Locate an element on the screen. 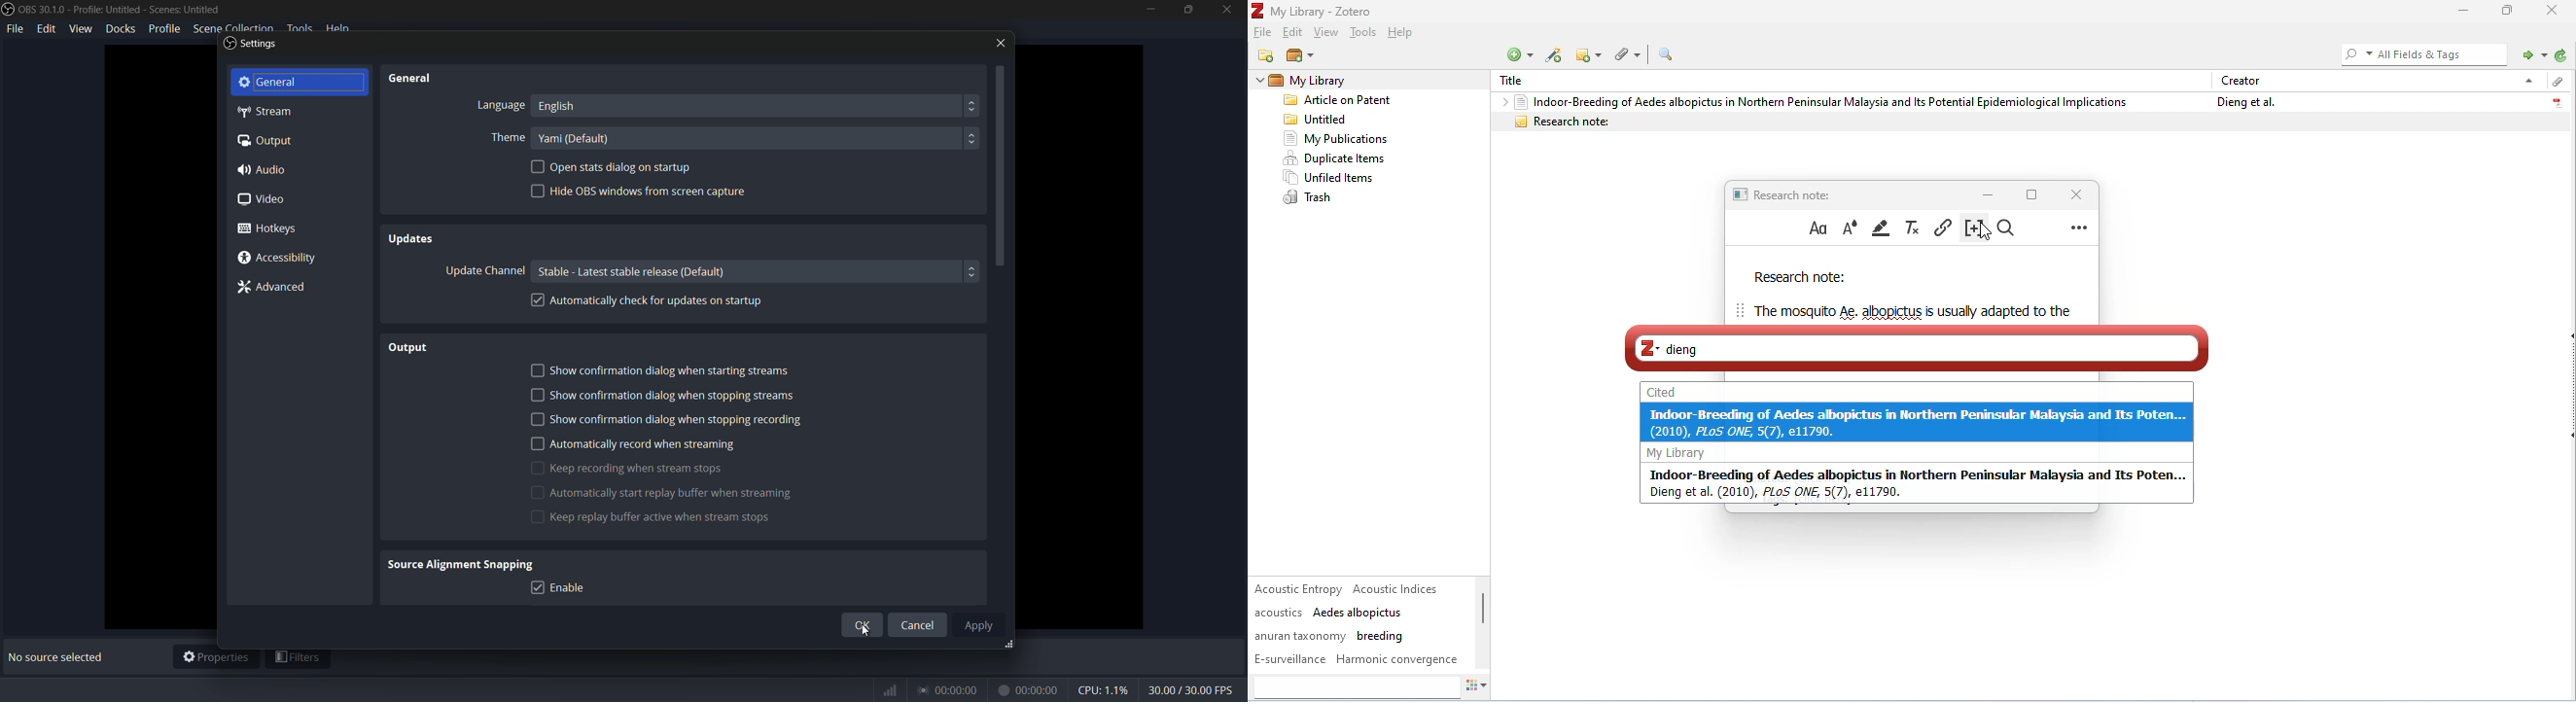  Close  is located at coordinates (995, 42).